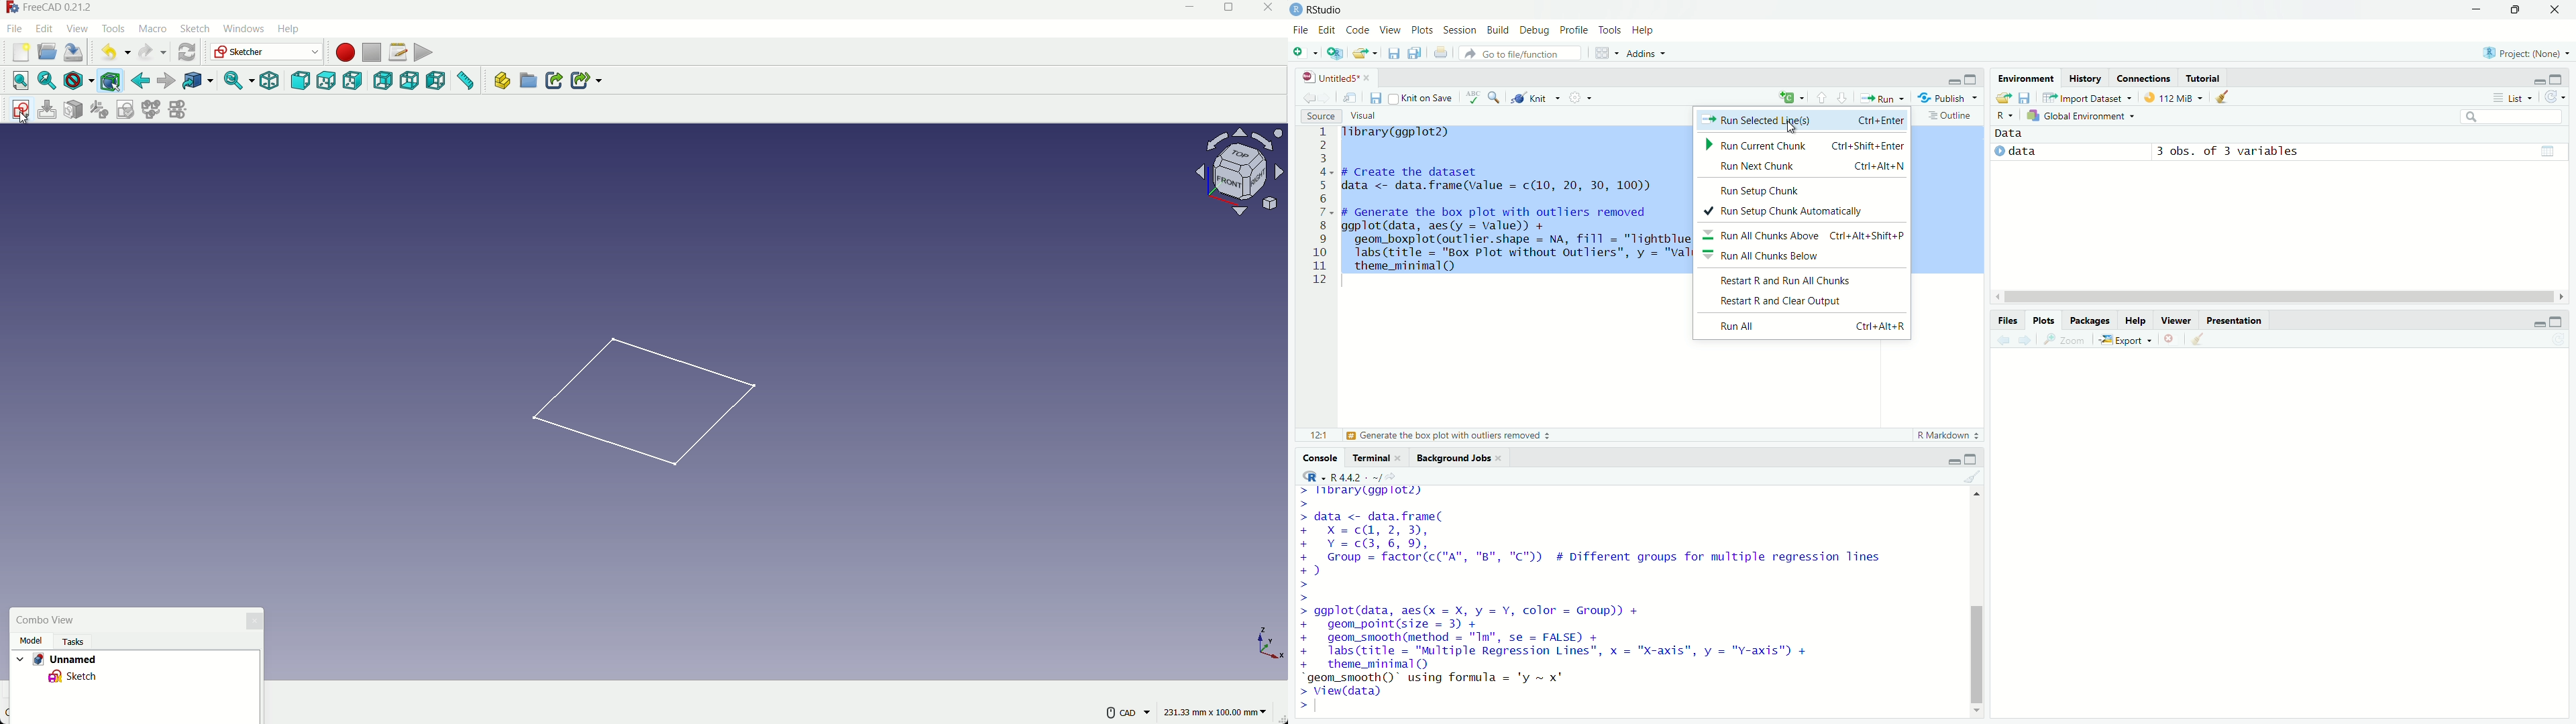 Image resolution: width=2576 pixels, height=728 pixels. Describe the element at coordinates (2533, 326) in the screenshot. I see `minimise` at that location.